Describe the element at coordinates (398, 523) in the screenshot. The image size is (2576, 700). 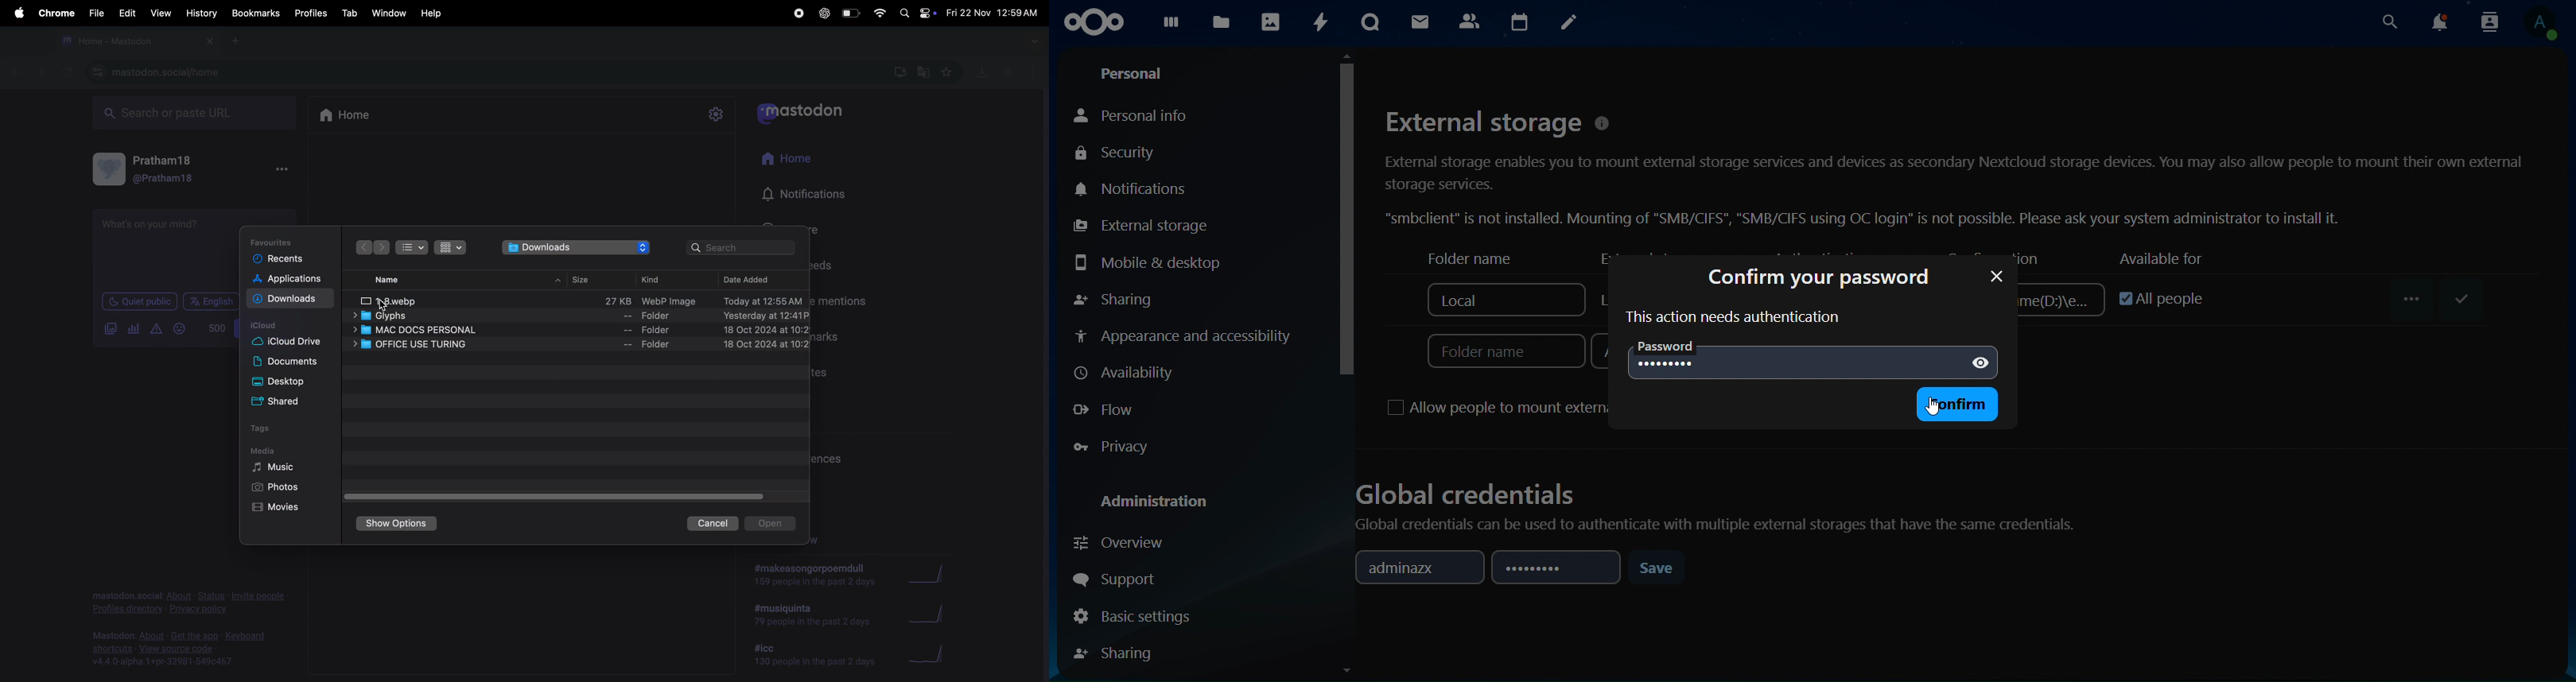
I see `show options` at that location.